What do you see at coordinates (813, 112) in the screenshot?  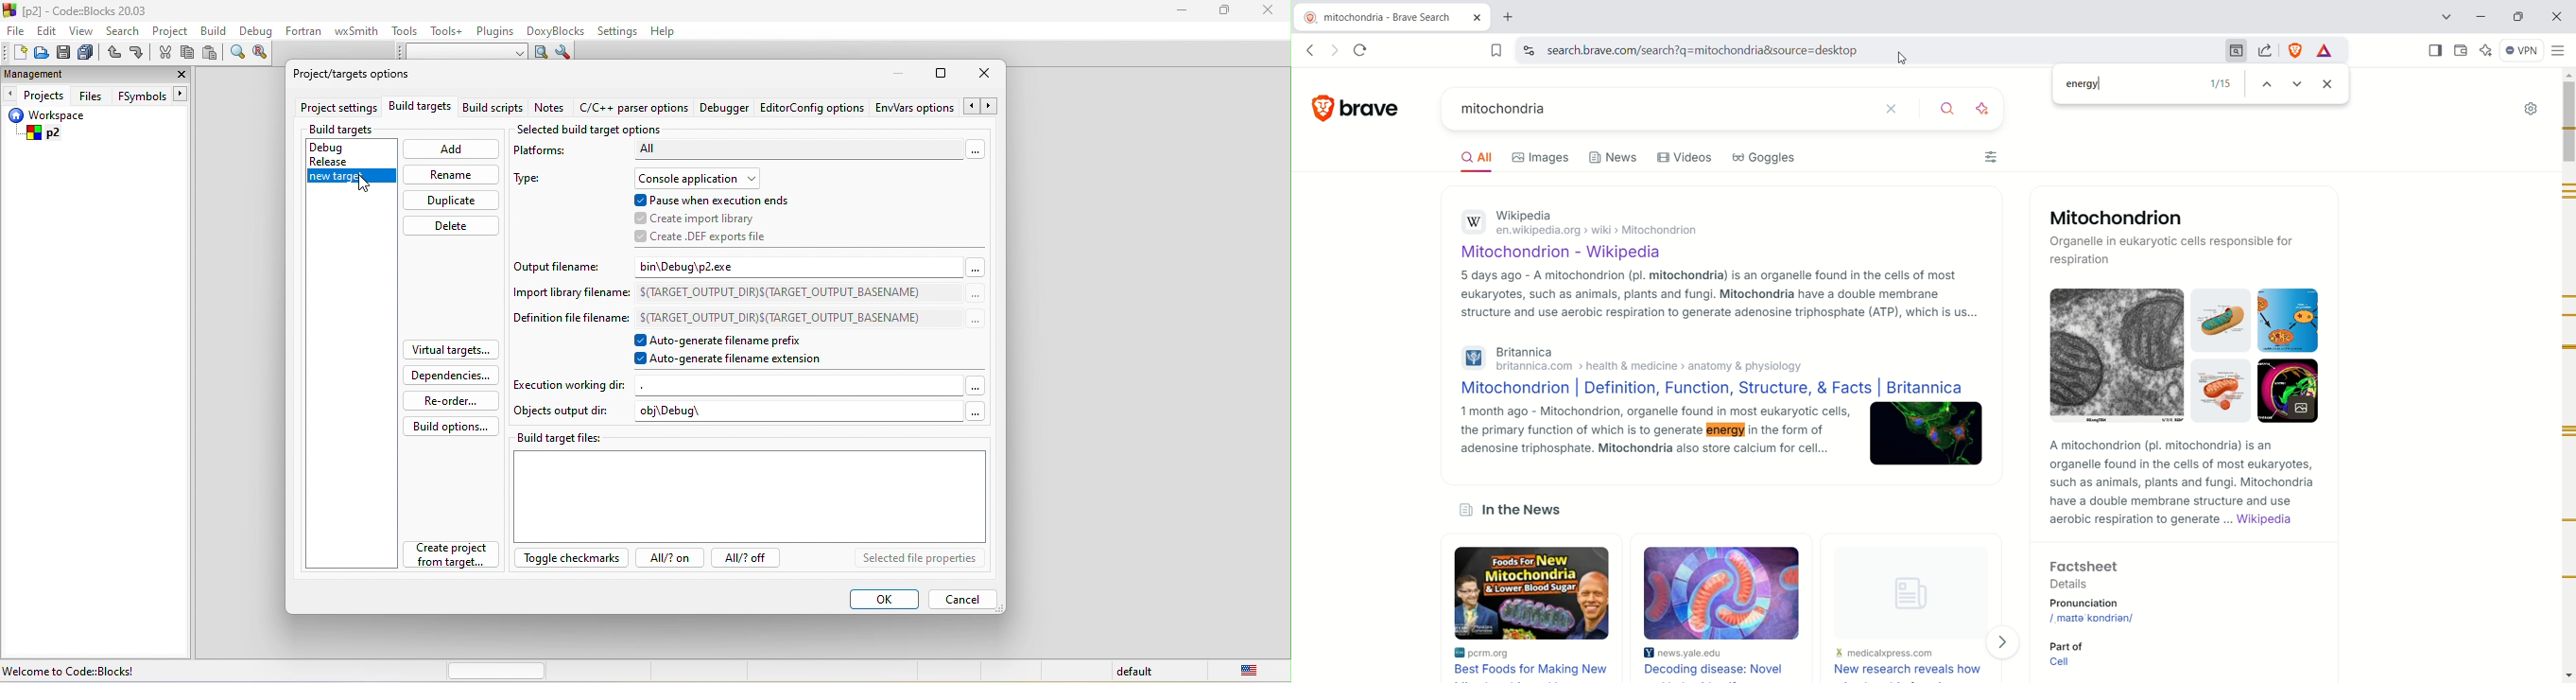 I see `editor config option` at bounding box center [813, 112].